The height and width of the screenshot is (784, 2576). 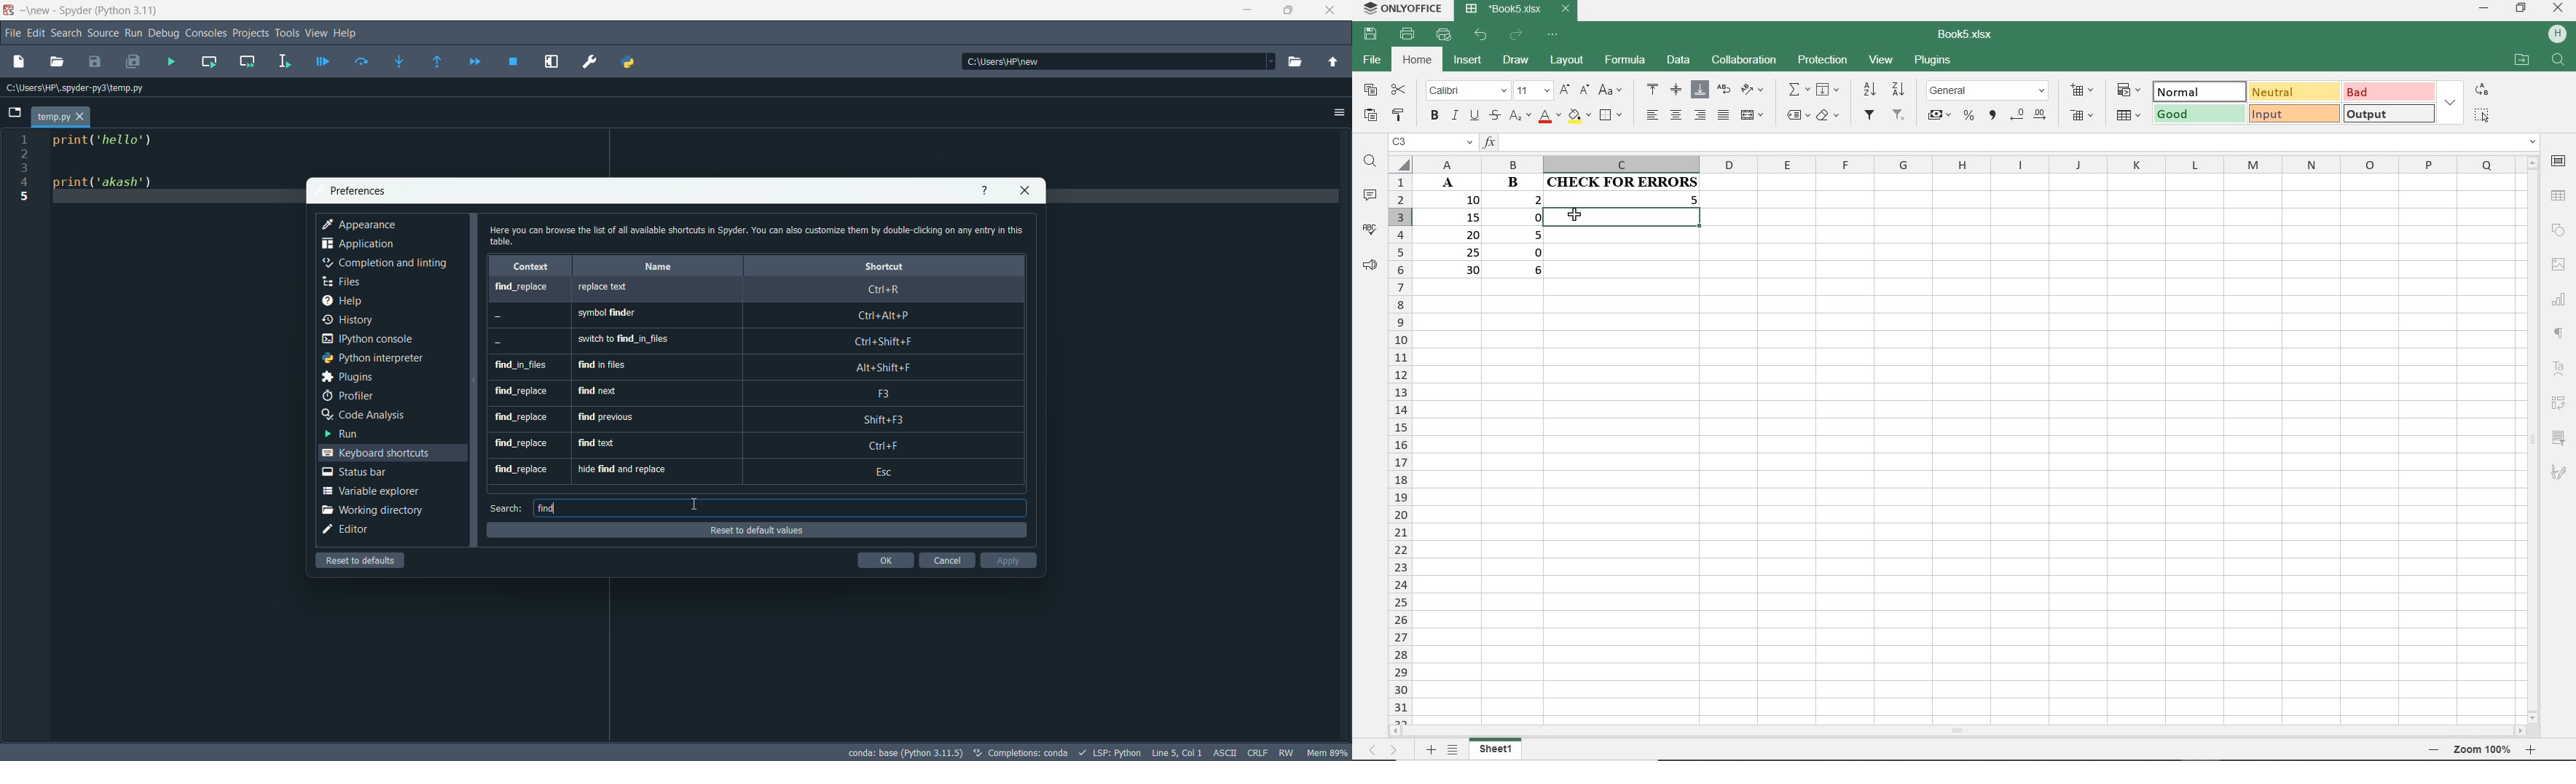 I want to click on python interpreter , so click(x=372, y=358).